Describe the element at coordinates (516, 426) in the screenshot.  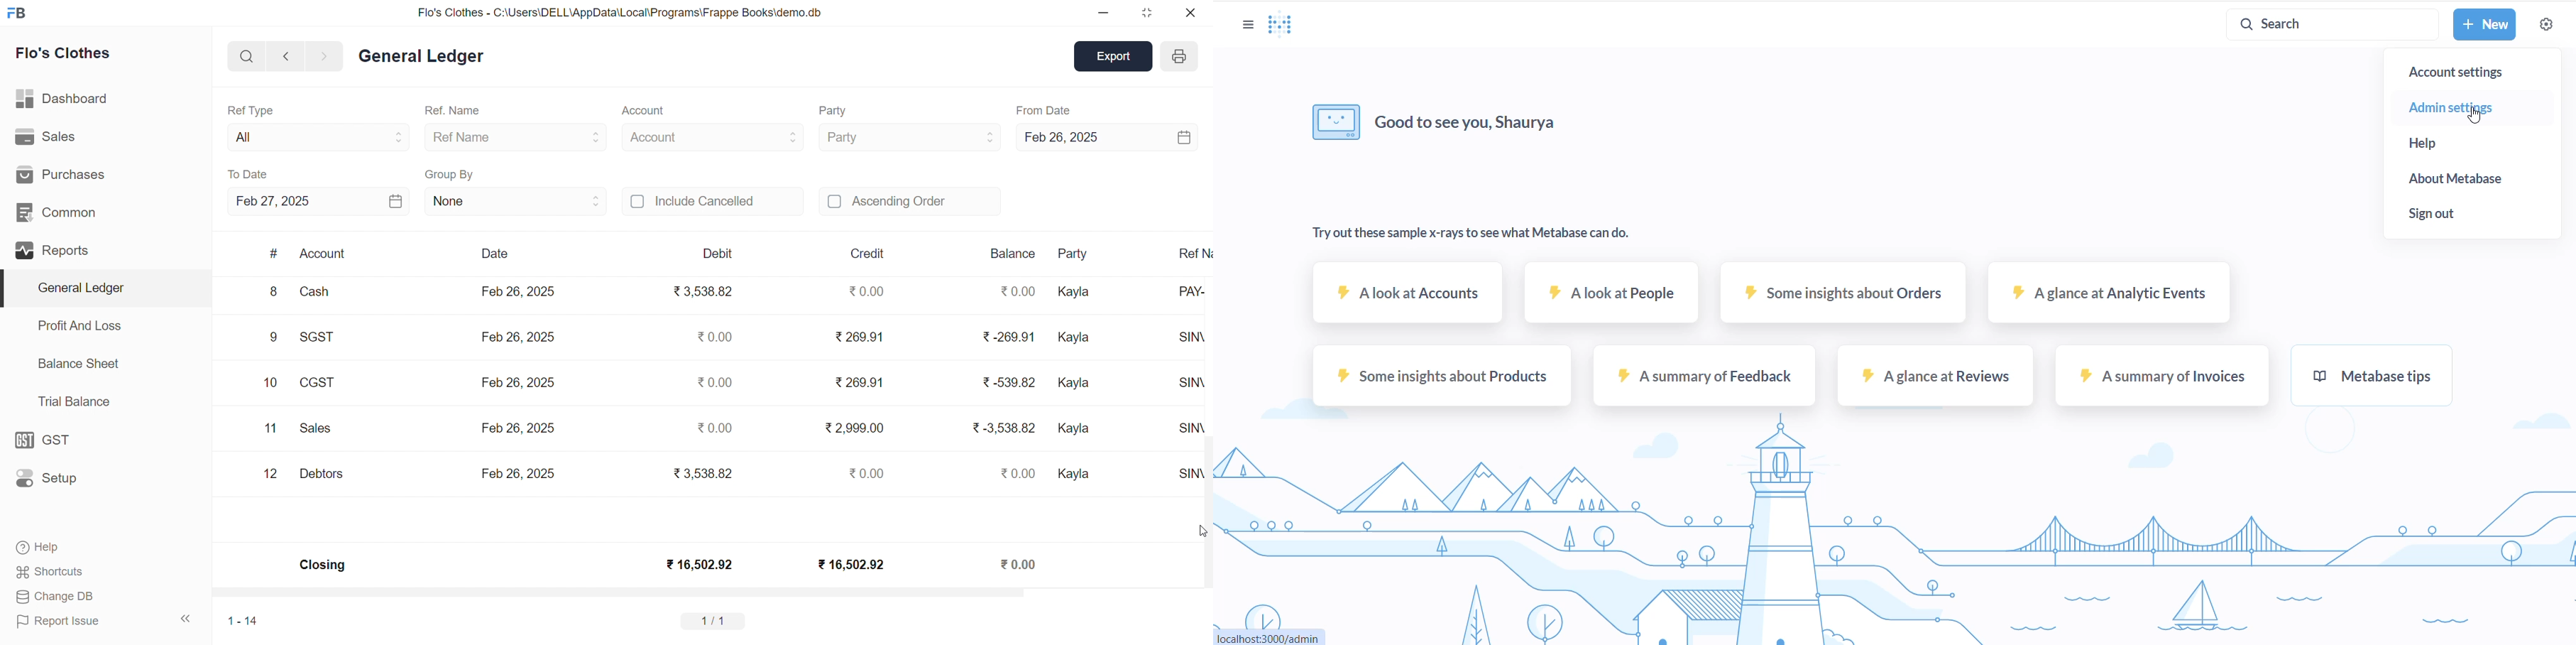
I see `Feb 26, 2025` at that location.